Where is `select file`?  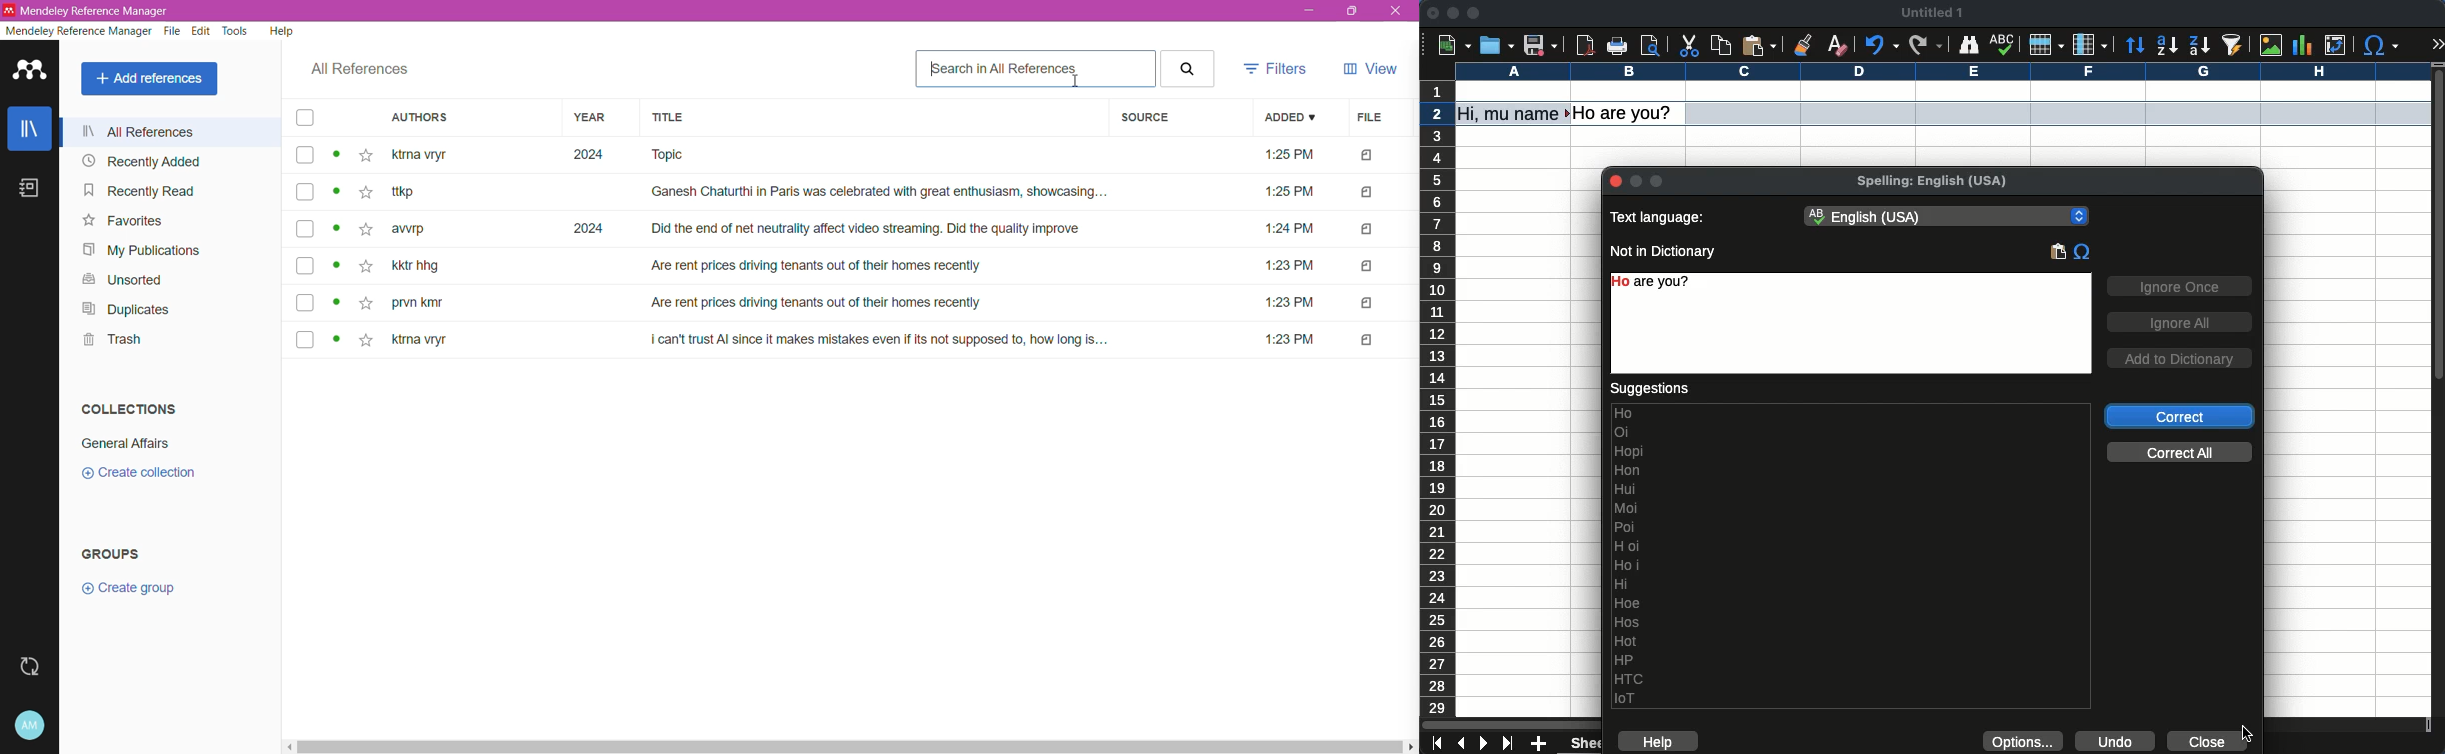 select file is located at coordinates (305, 228).